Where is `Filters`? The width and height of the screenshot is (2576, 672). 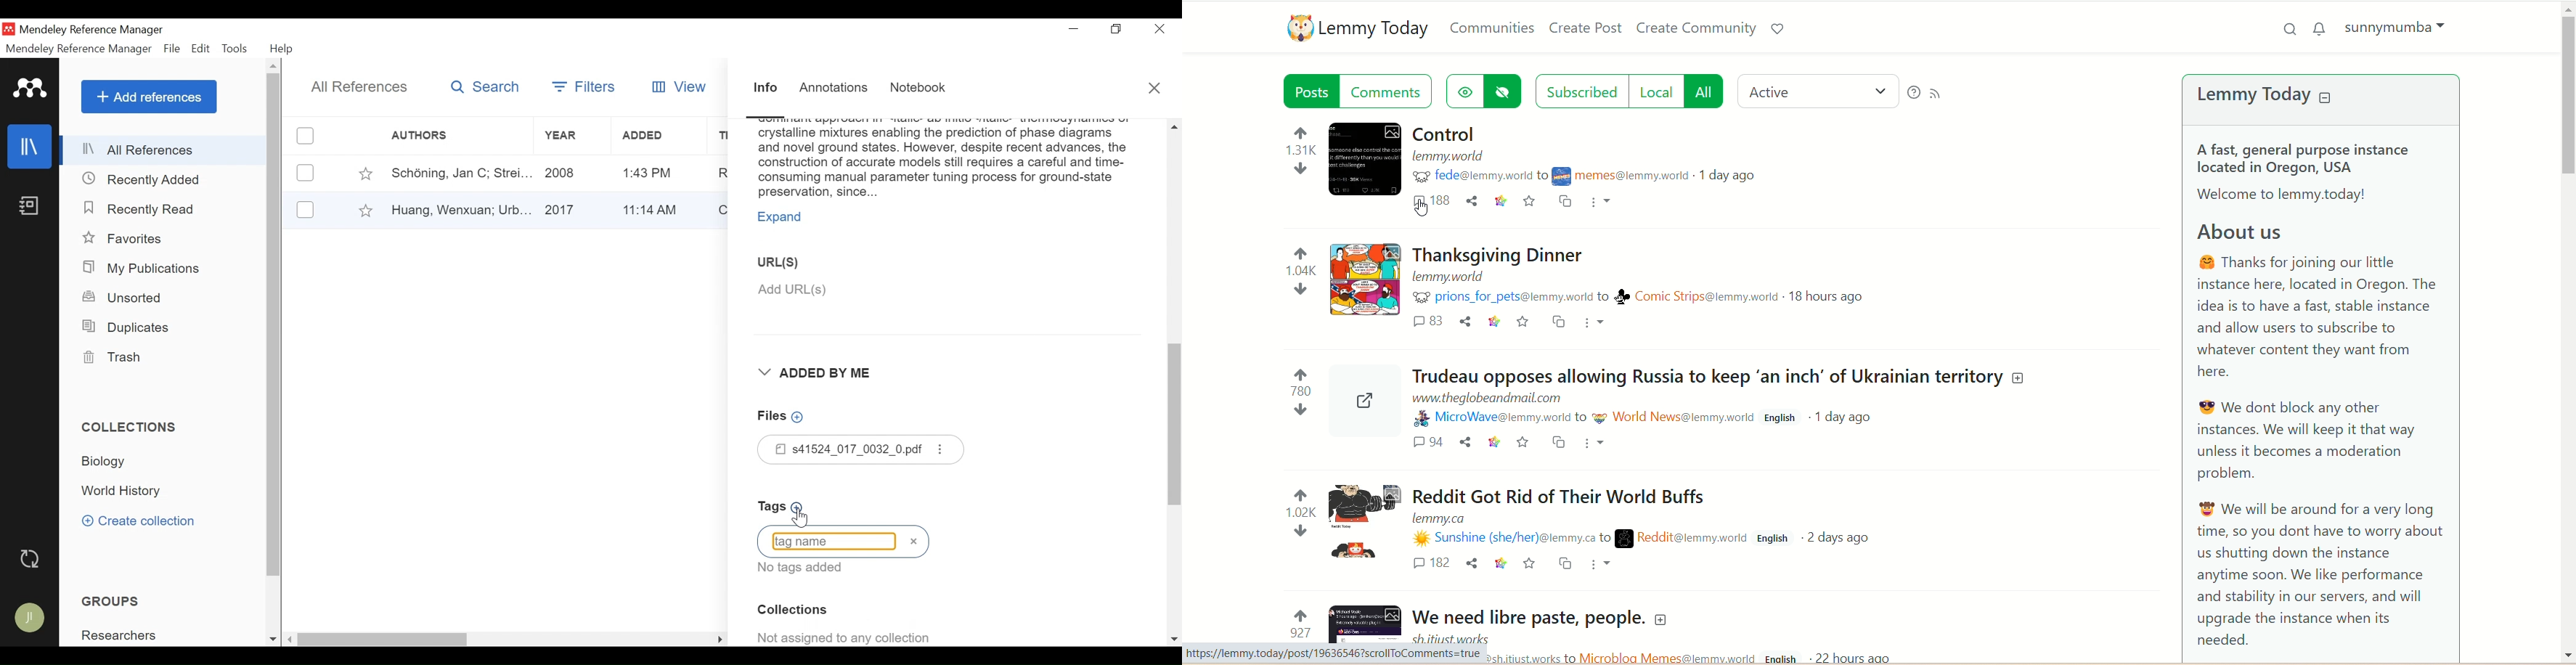
Filters is located at coordinates (582, 86).